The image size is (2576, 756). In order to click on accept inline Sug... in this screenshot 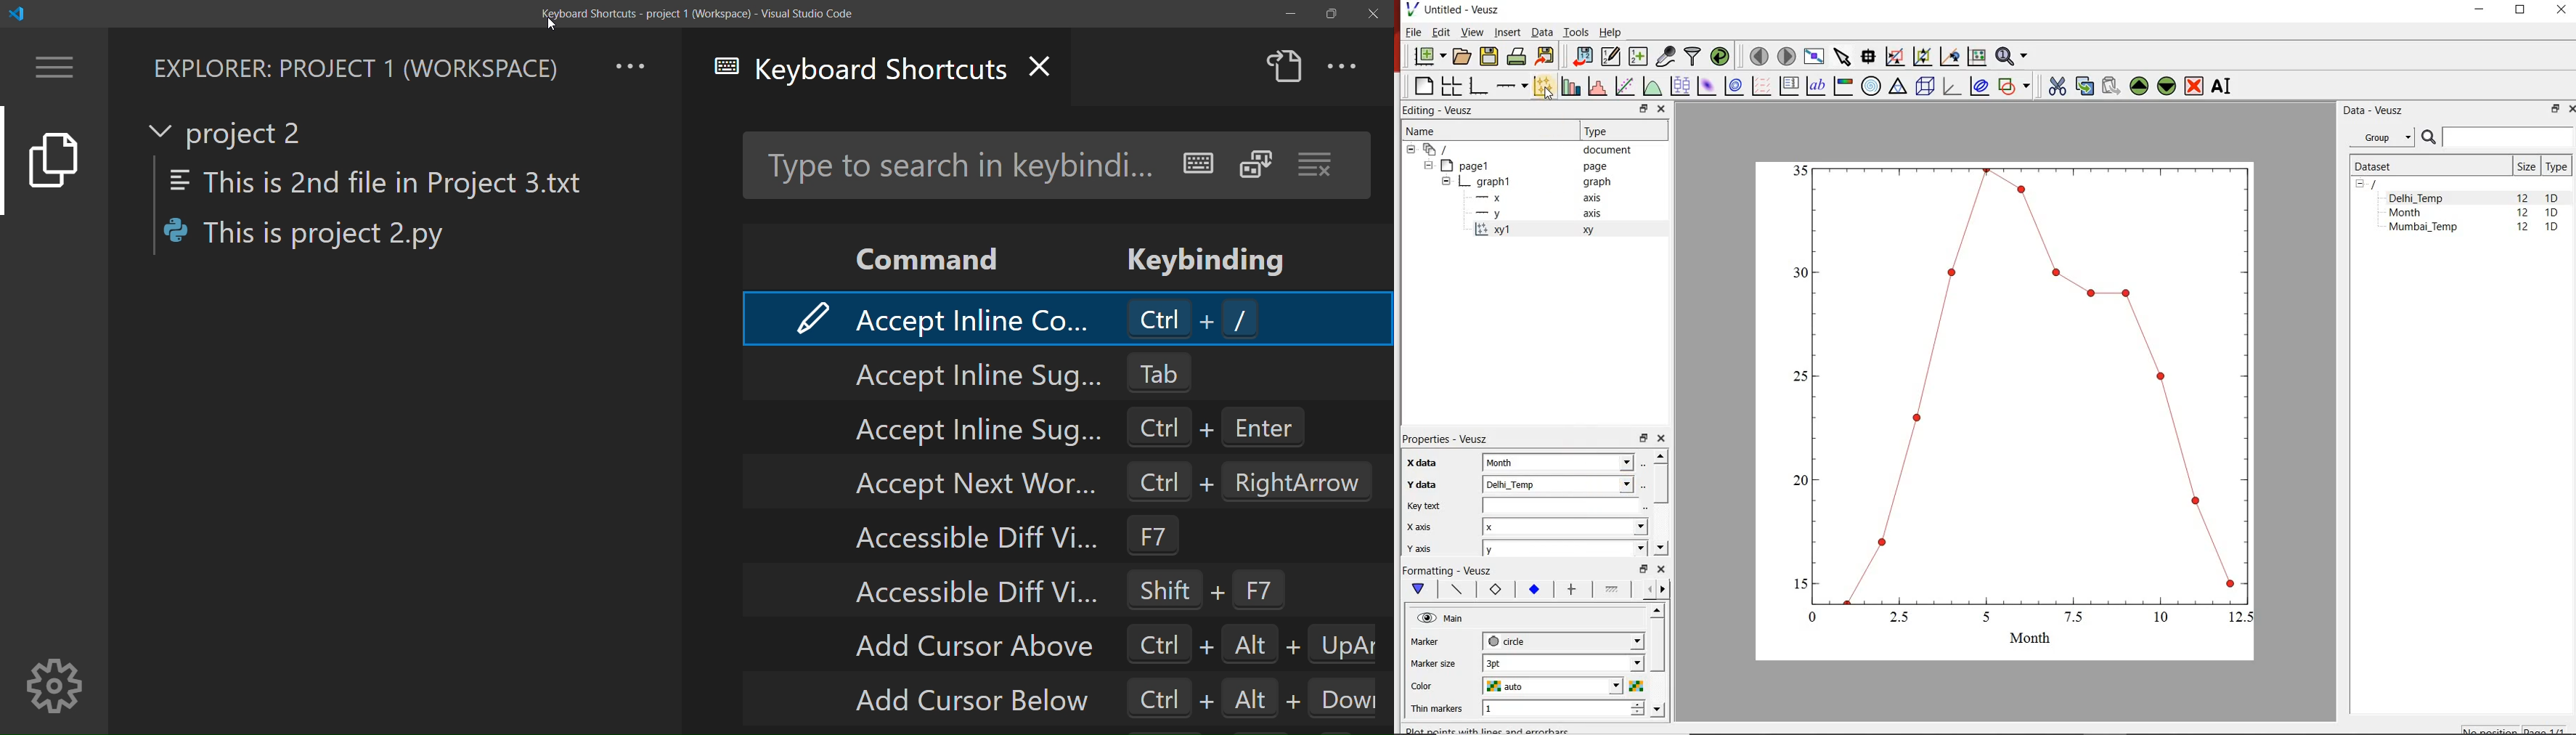, I will do `click(967, 375)`.